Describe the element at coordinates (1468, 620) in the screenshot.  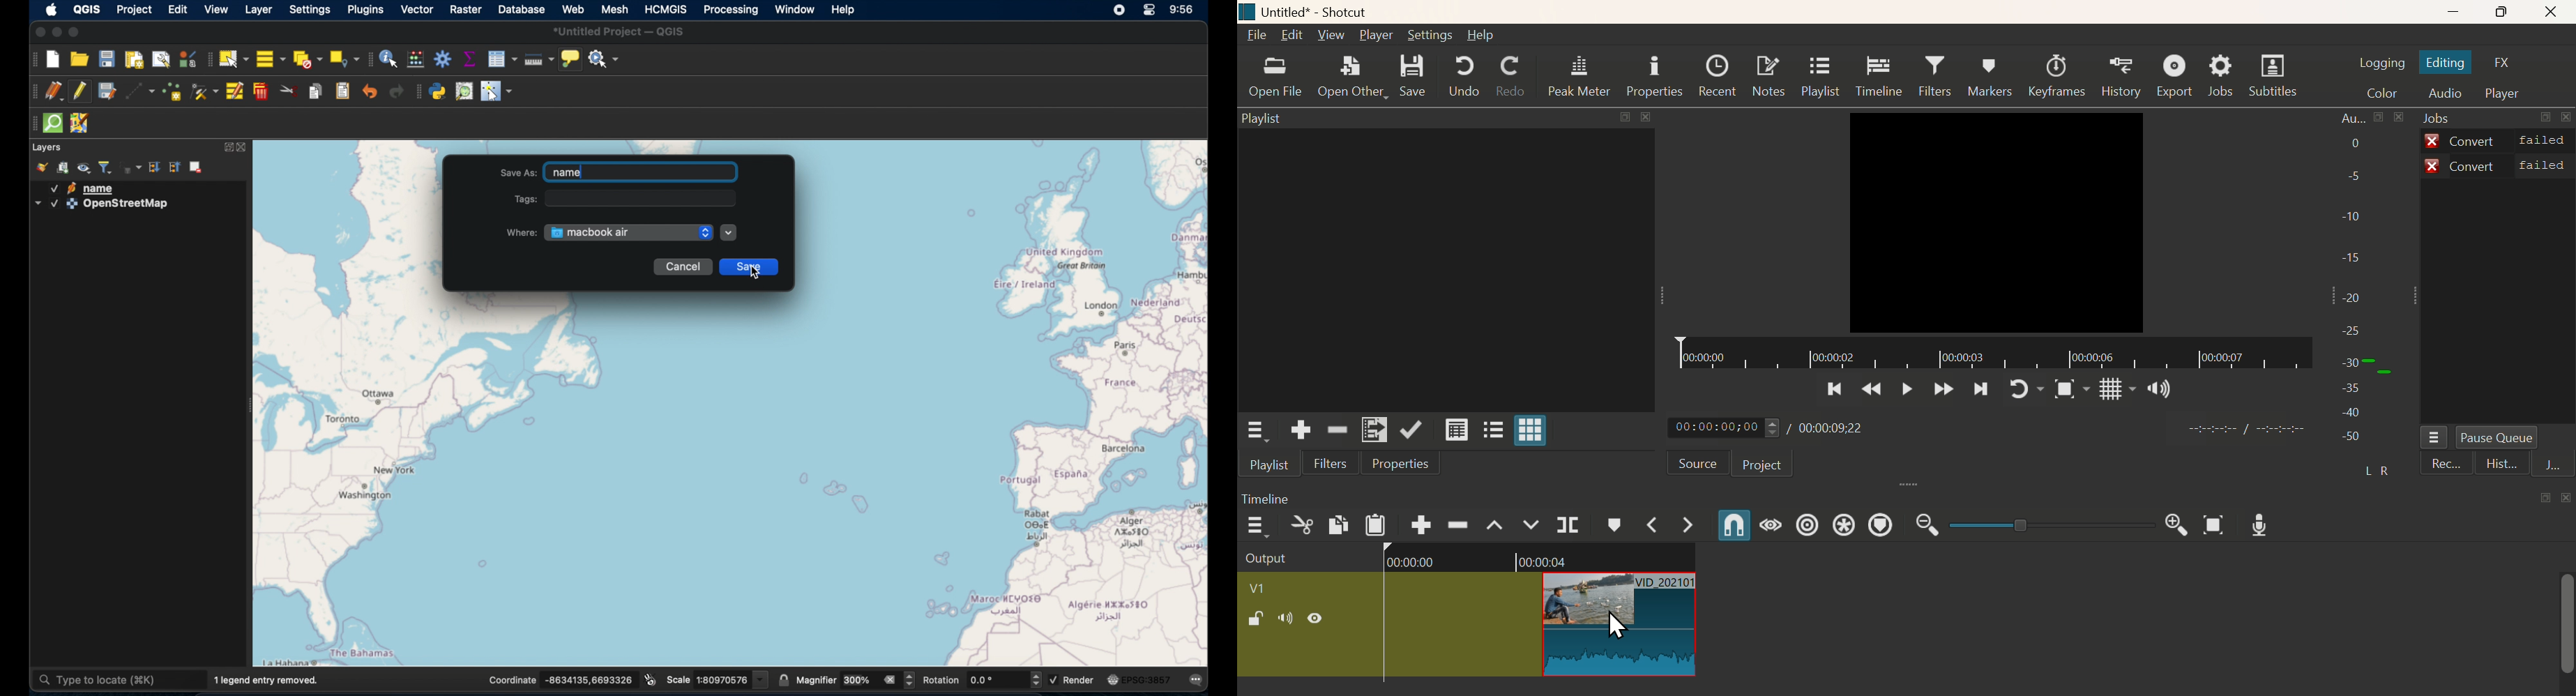
I see `Clip` at that location.